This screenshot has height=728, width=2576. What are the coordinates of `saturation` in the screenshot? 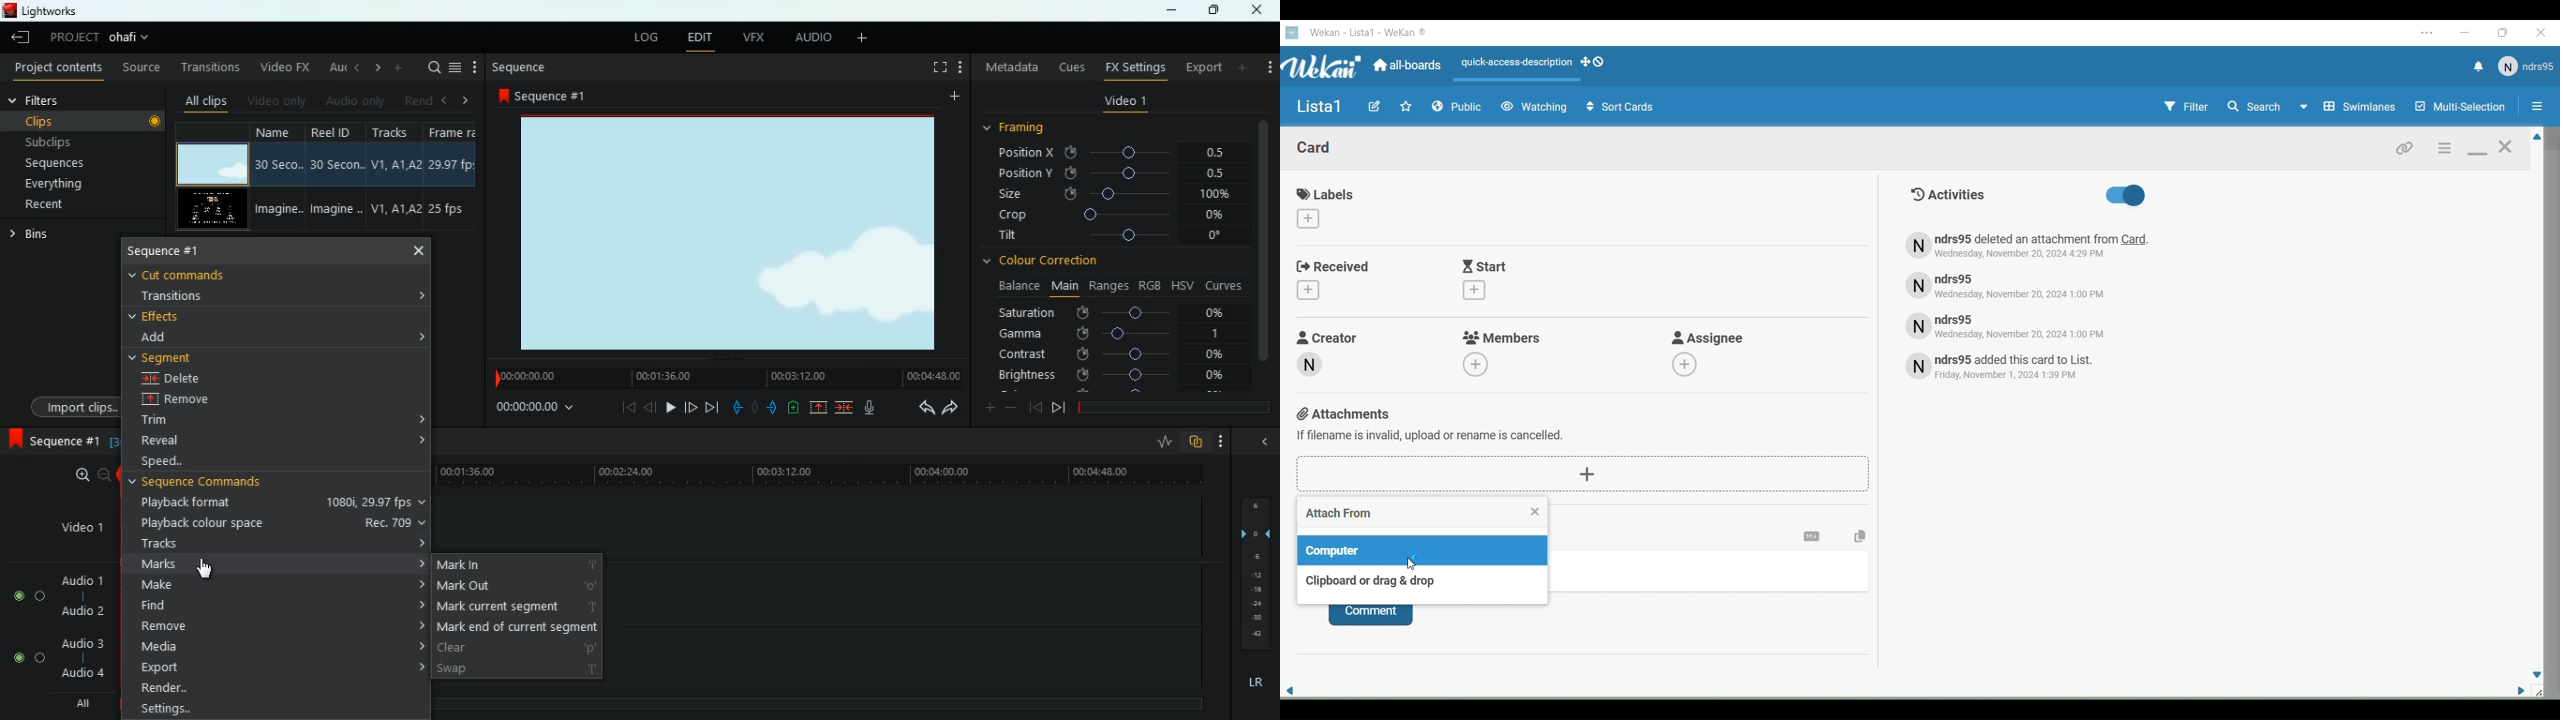 It's located at (1113, 314).